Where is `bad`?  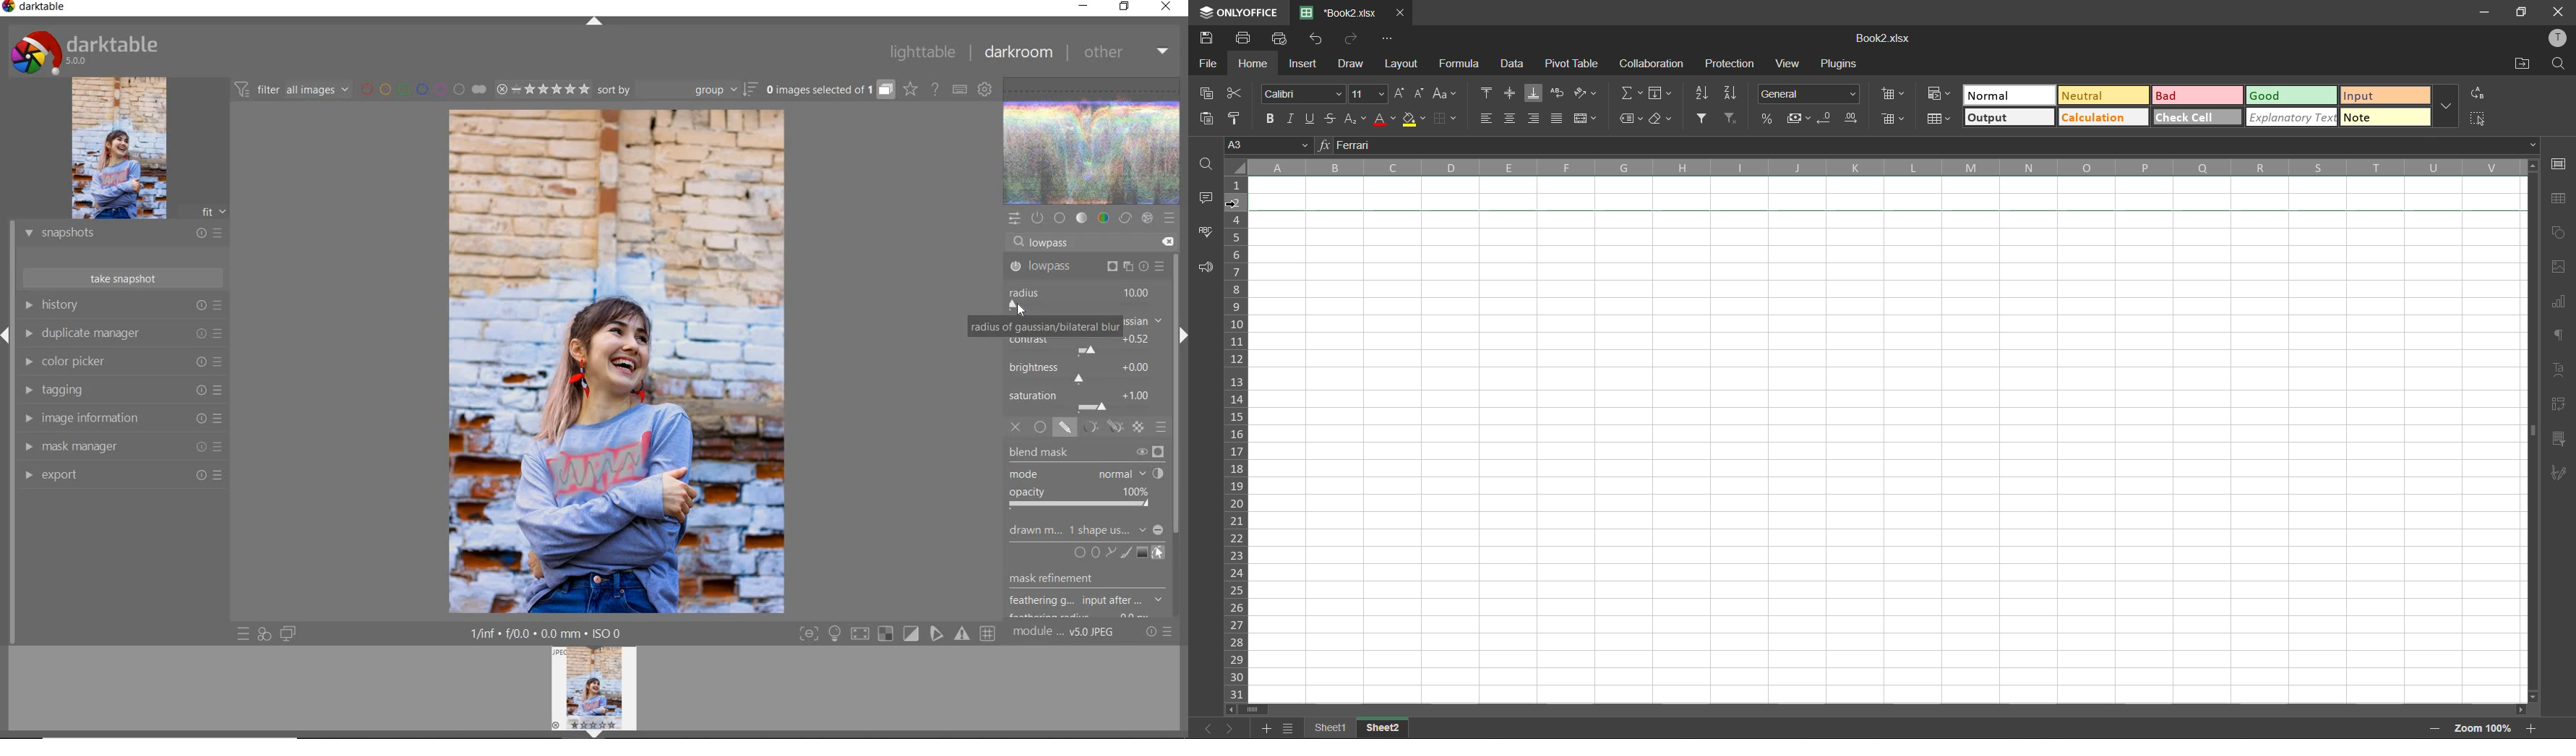
bad is located at coordinates (2197, 94).